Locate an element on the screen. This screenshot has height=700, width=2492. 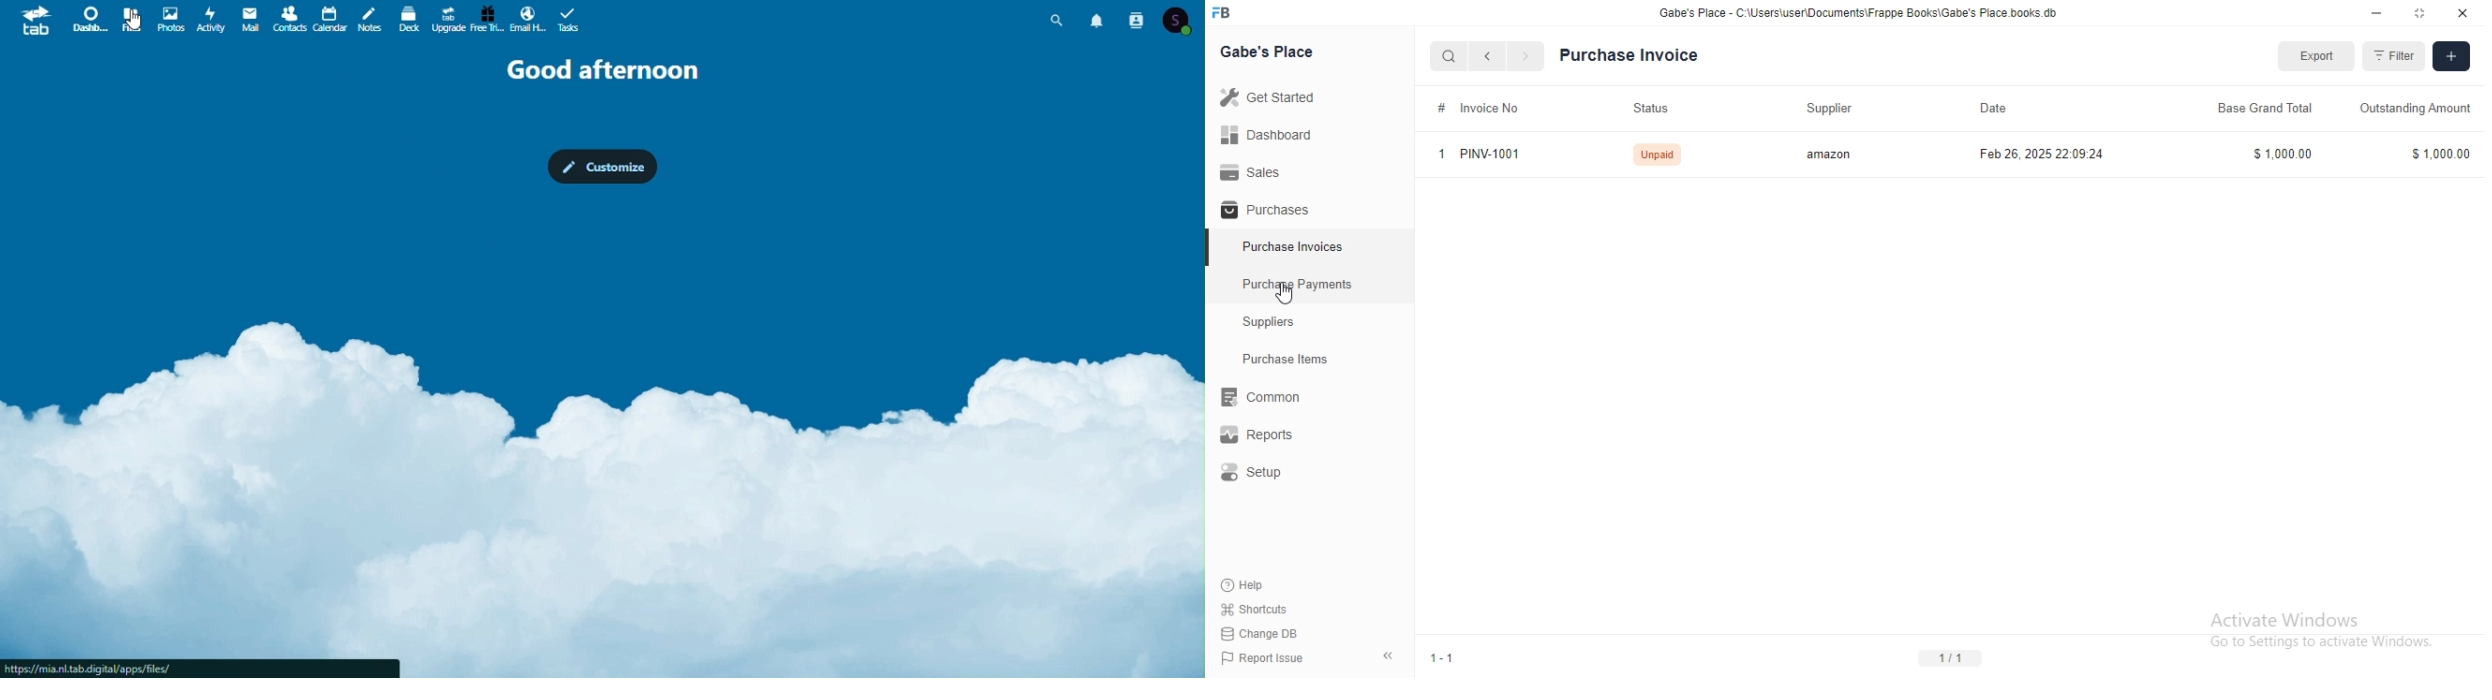
$1,000.00 is located at coordinates (2437, 153).